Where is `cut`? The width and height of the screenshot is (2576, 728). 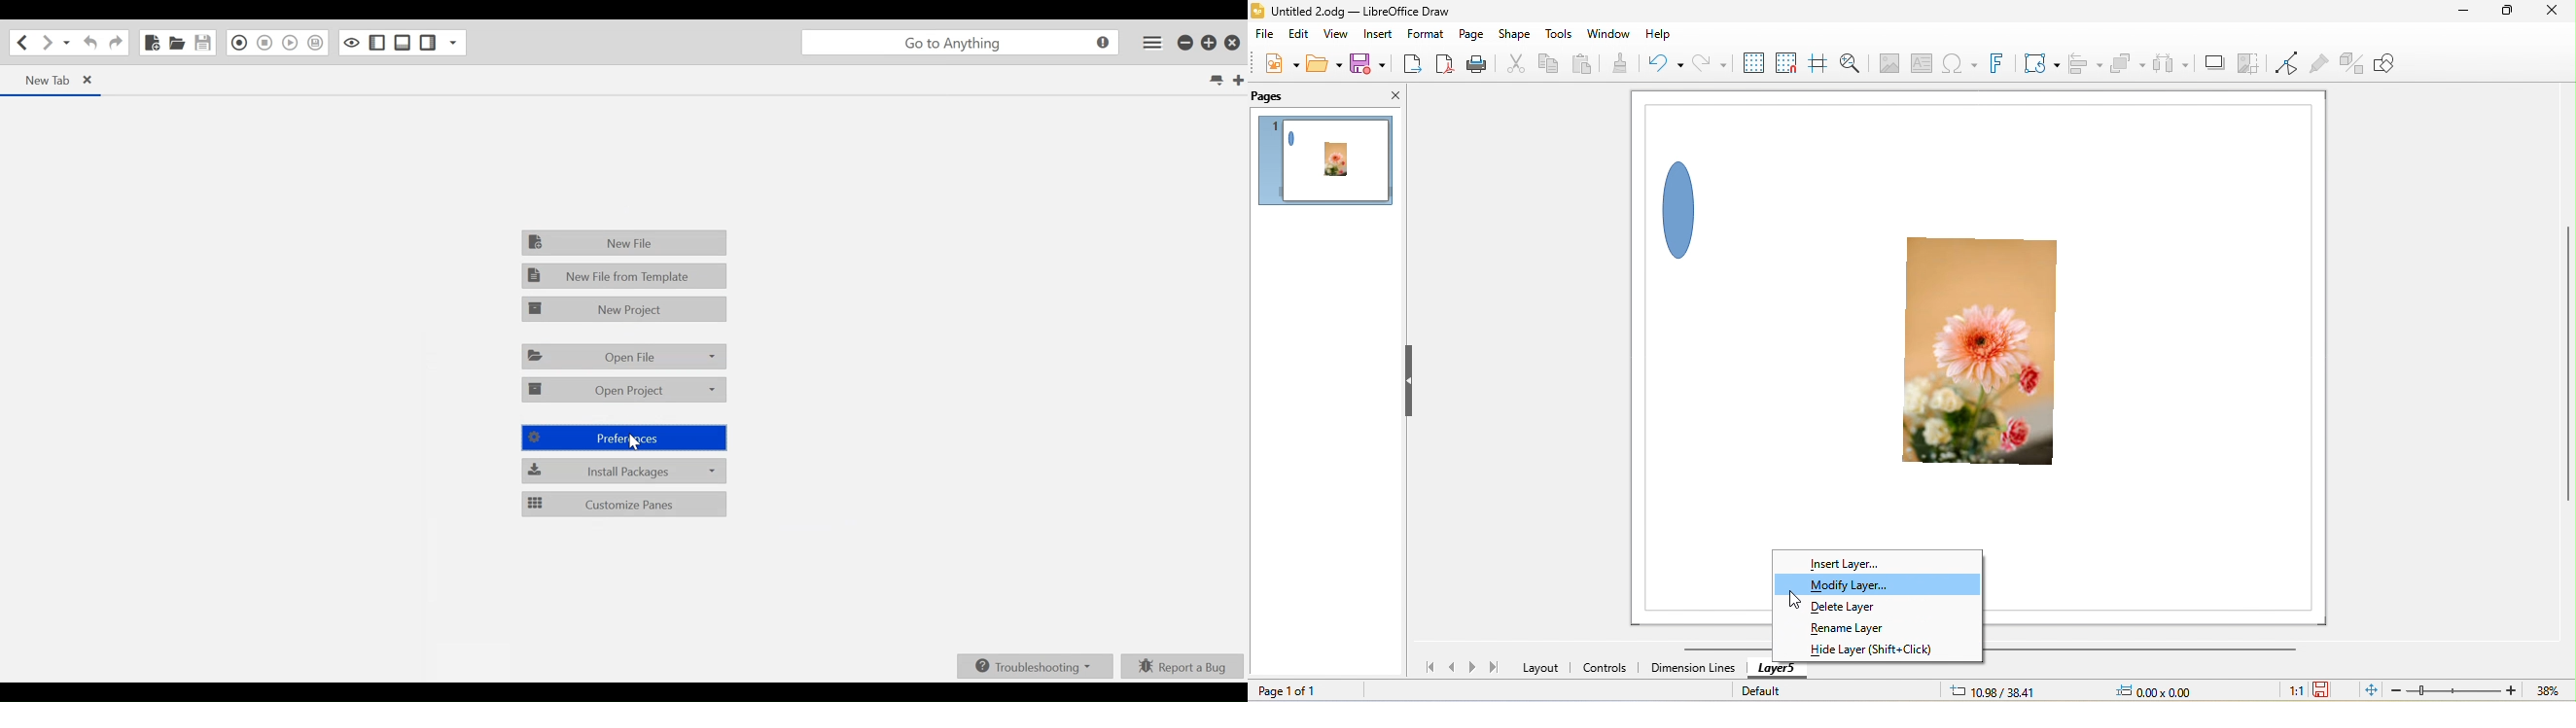
cut is located at coordinates (1517, 65).